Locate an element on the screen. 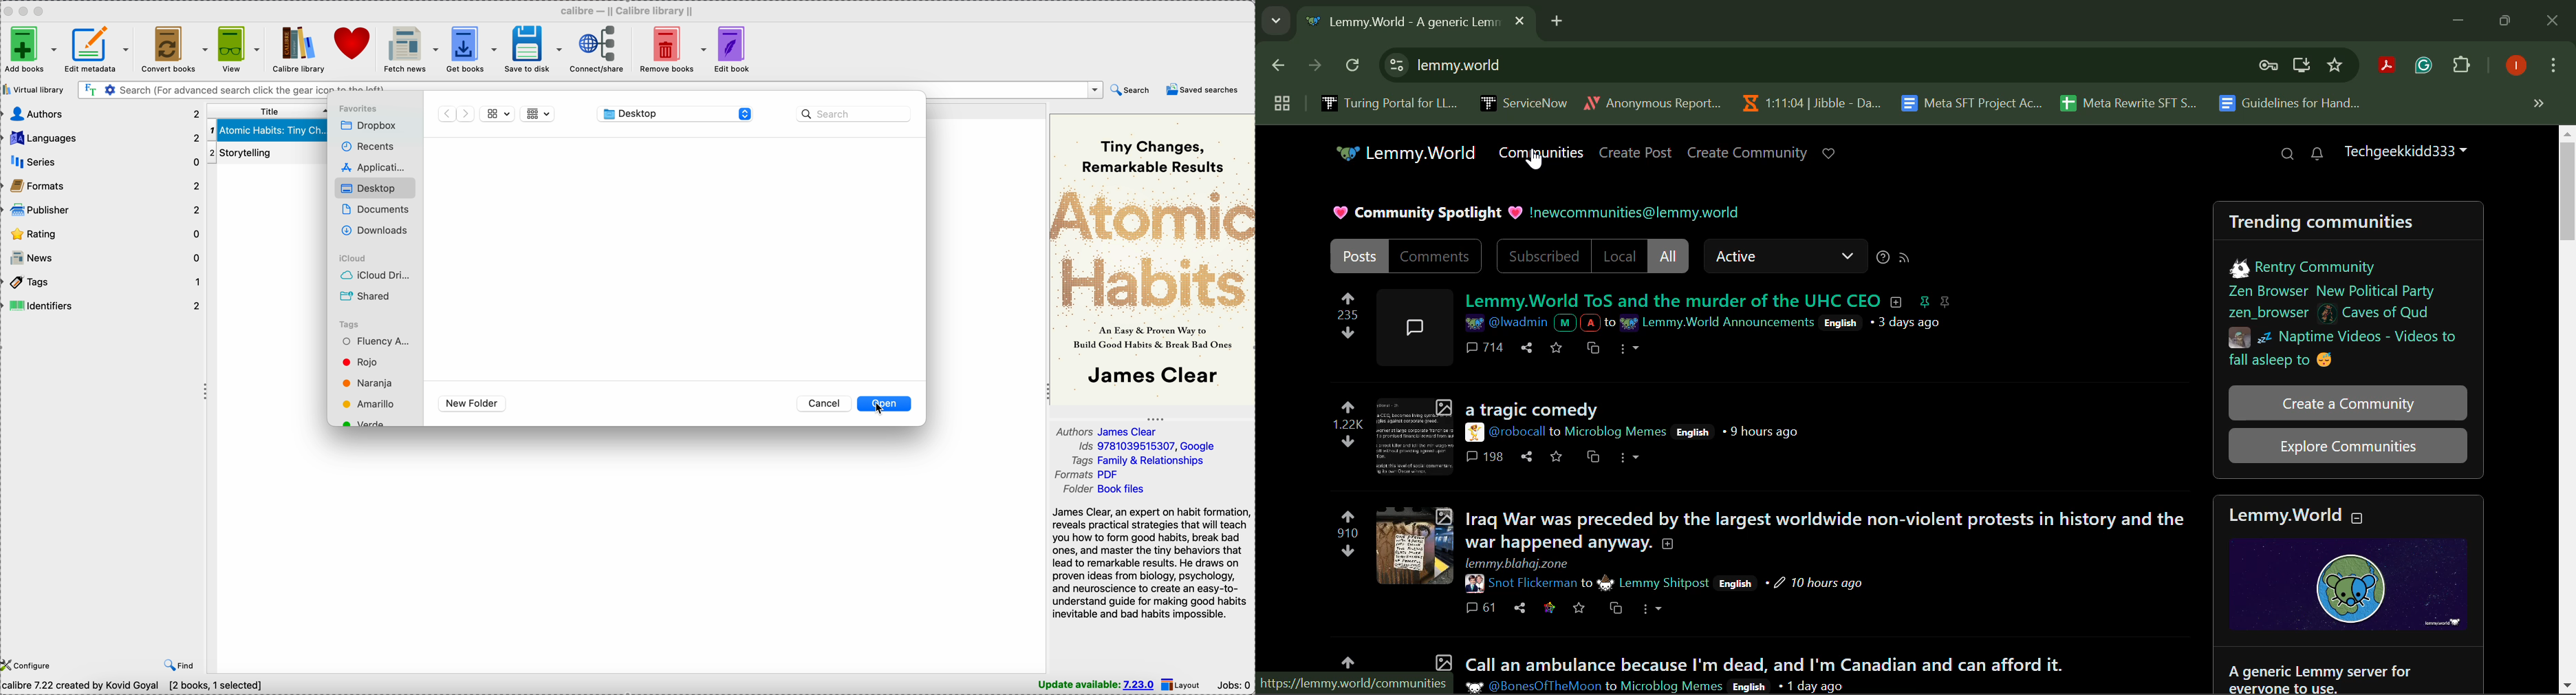 The image size is (2576, 700). Affordable Ambulances Service is located at coordinates (1767, 657).